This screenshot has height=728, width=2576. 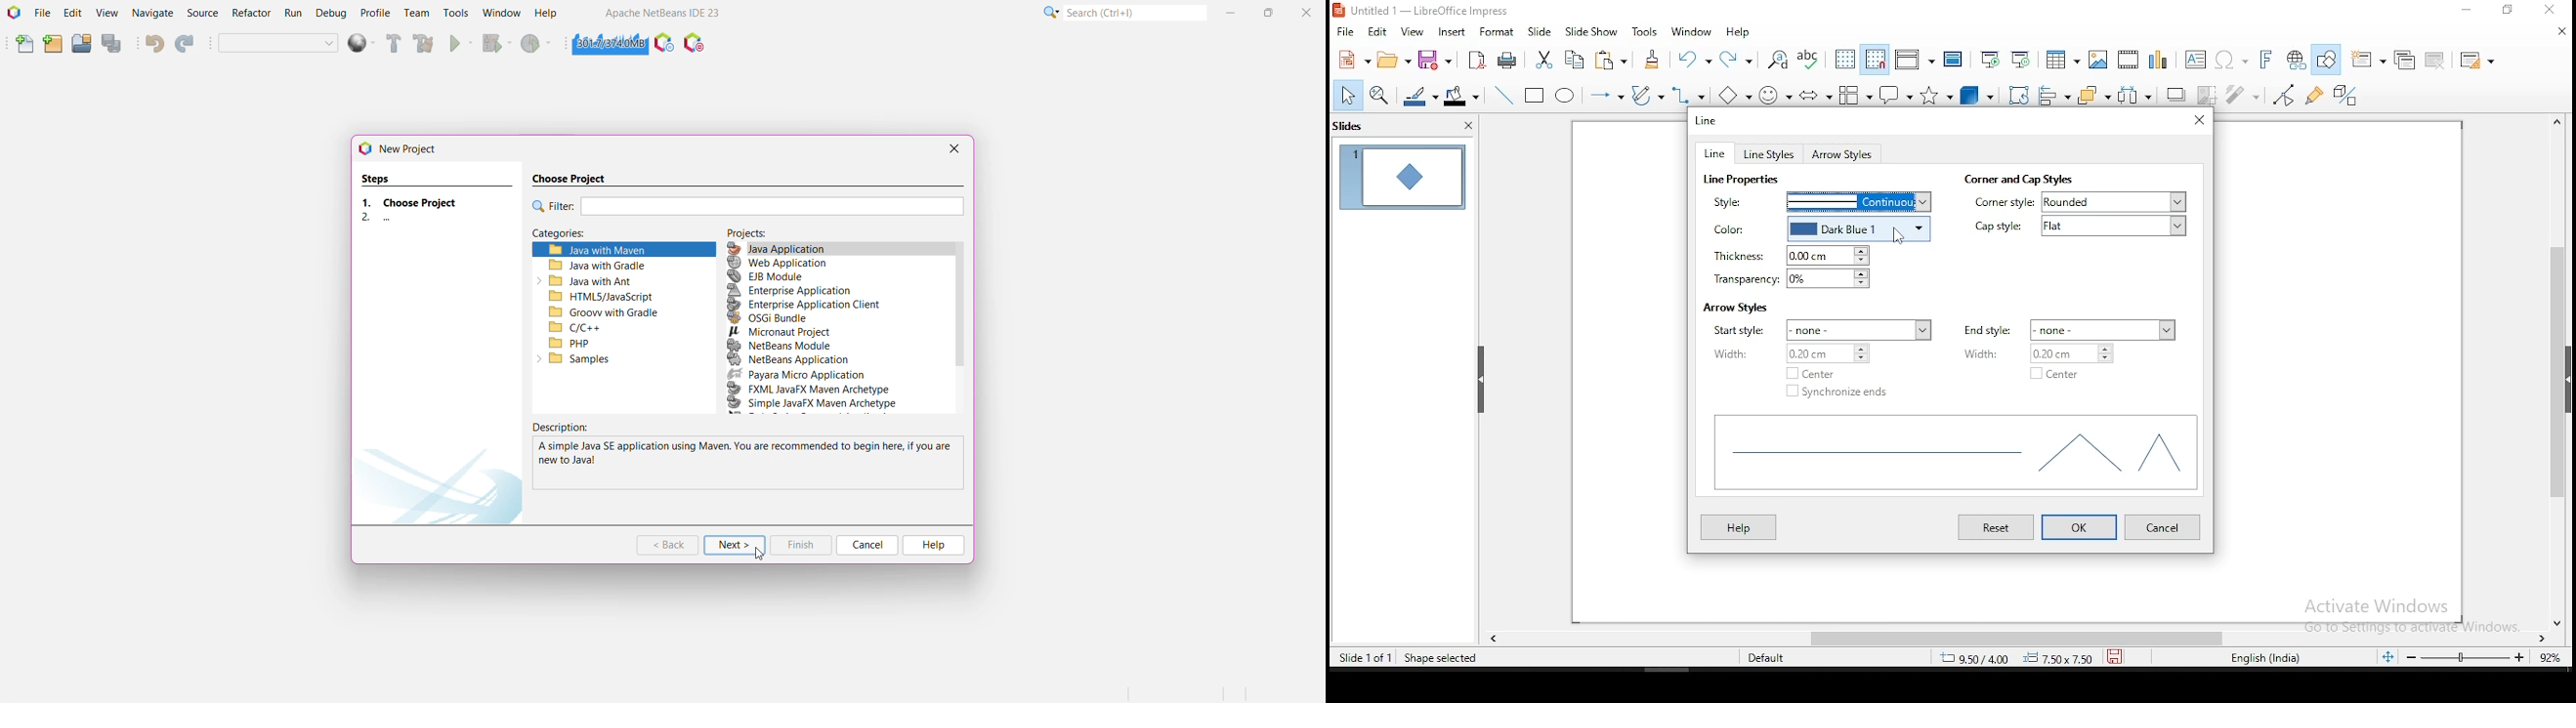 What do you see at coordinates (1953, 455) in the screenshot?
I see `lines` at bounding box center [1953, 455].